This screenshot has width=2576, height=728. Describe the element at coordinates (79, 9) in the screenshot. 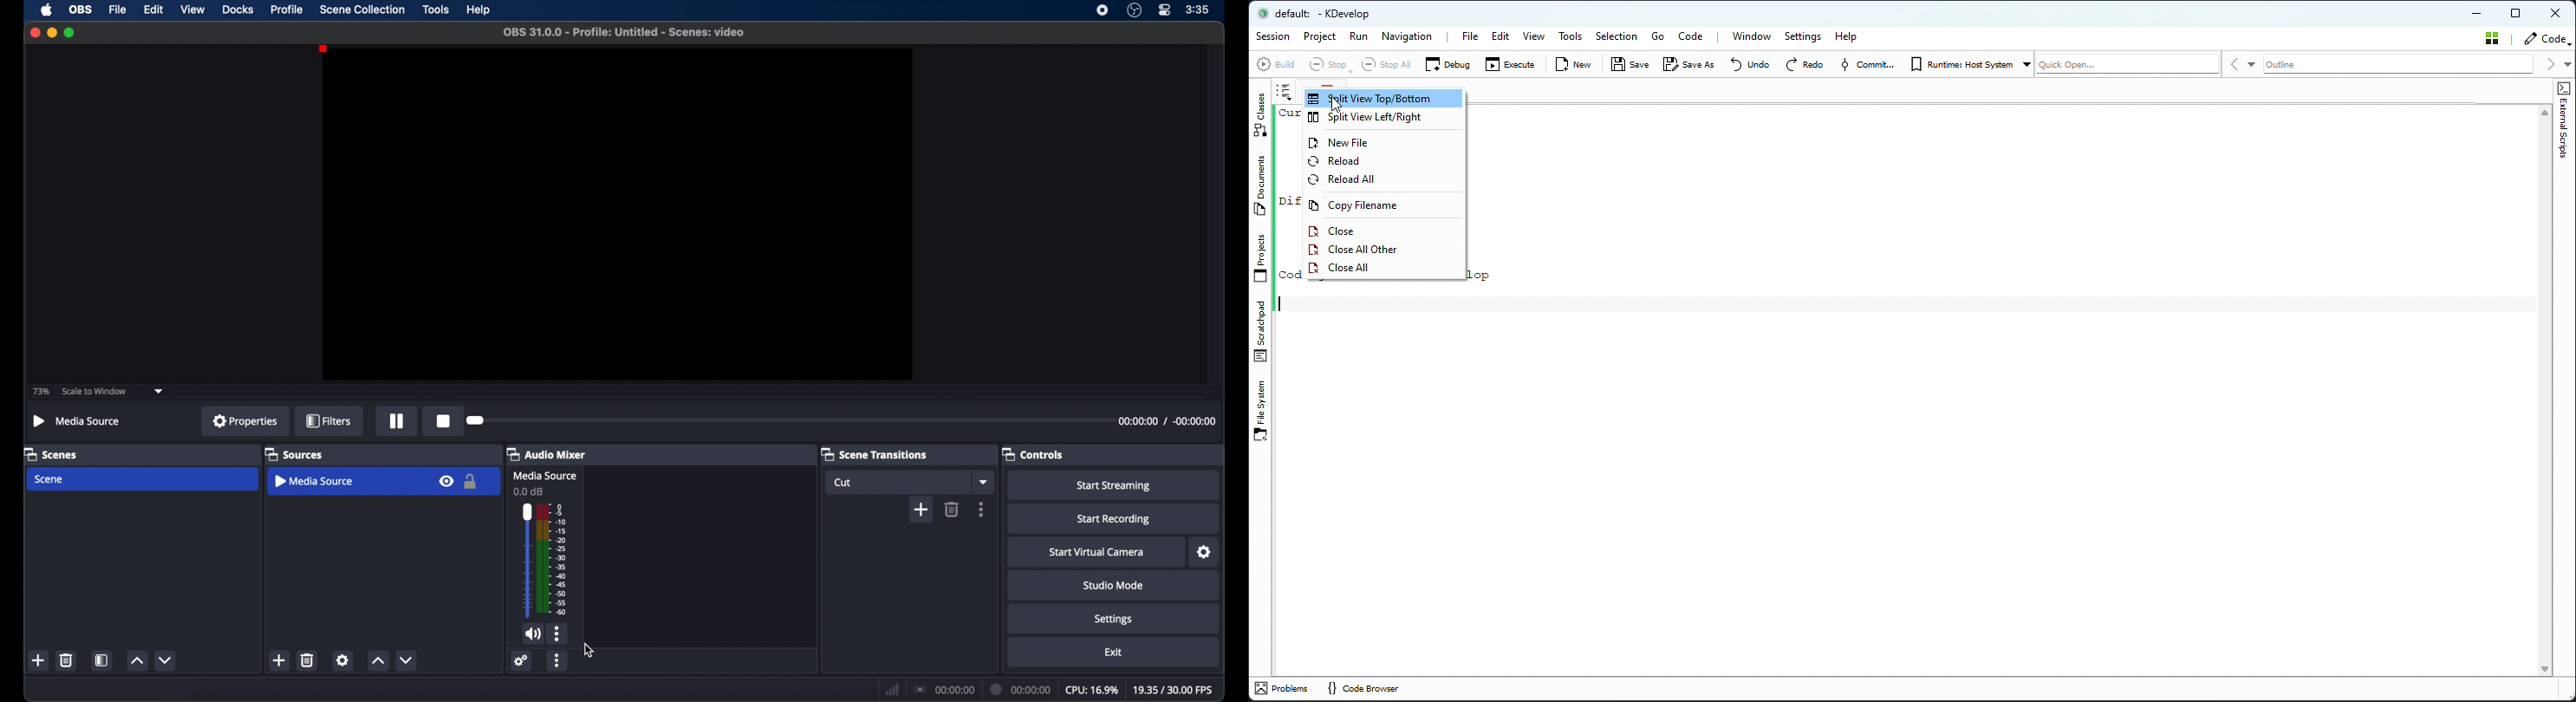

I see `obs` at that location.